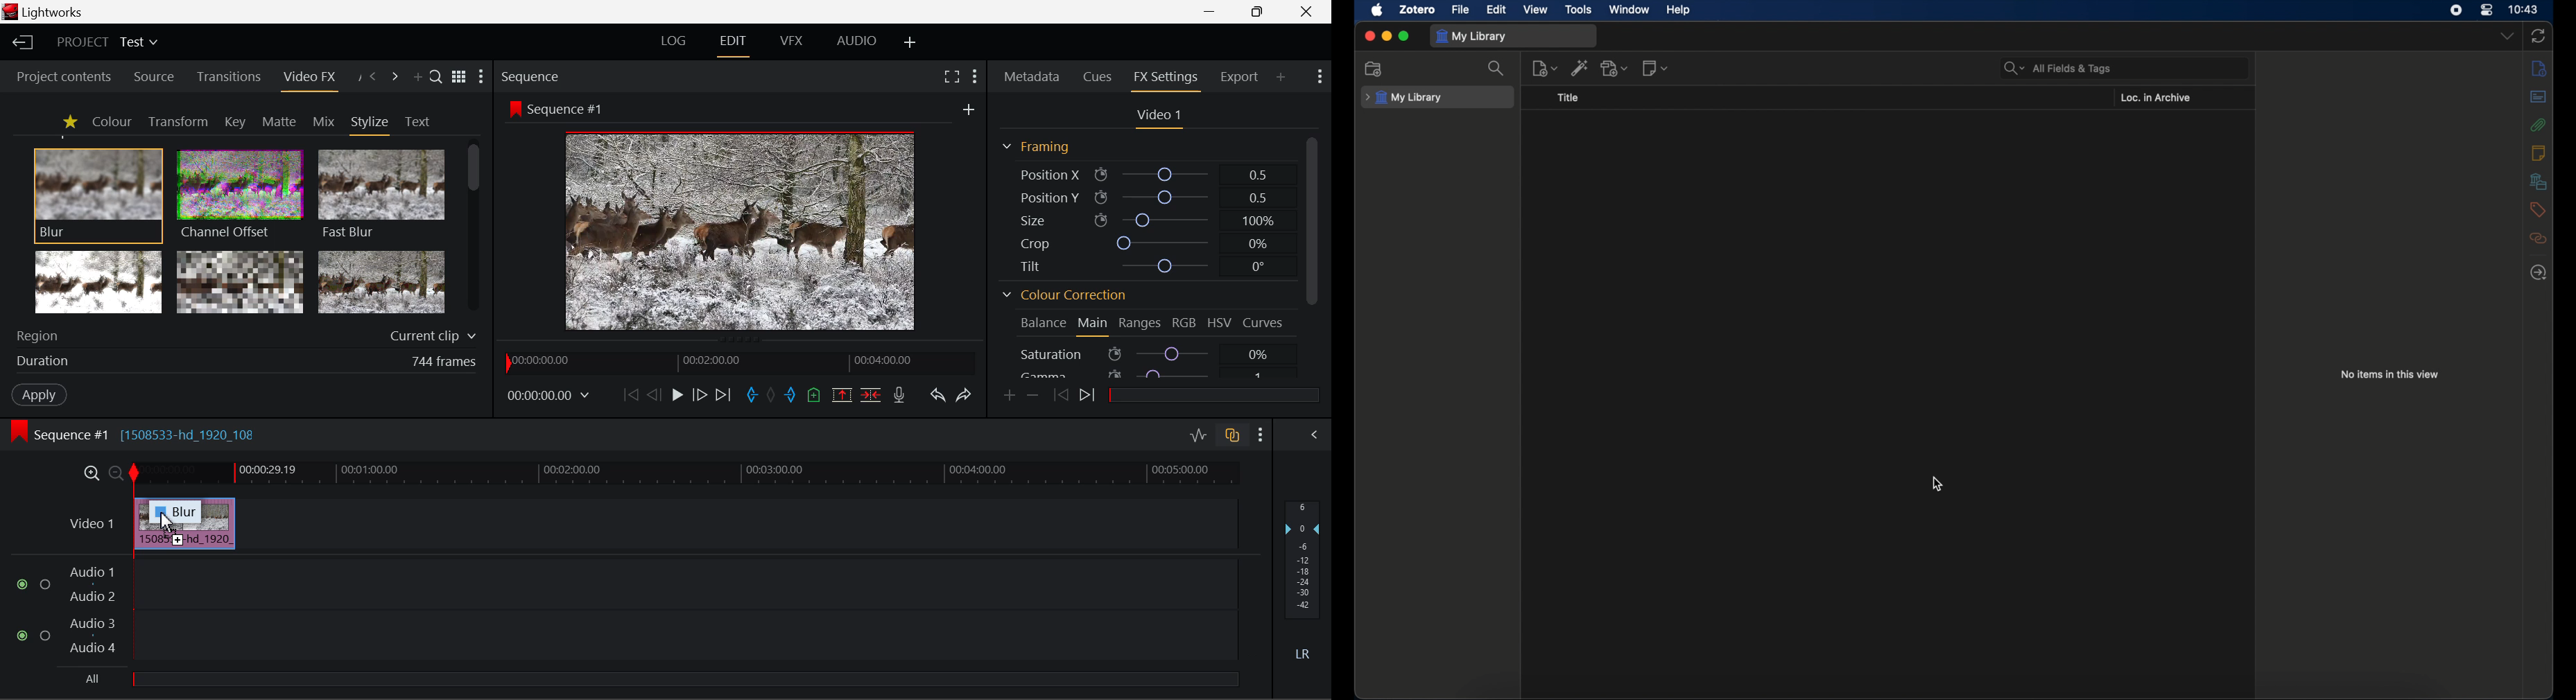 The width and height of the screenshot is (2576, 700). I want to click on Remove keyframe, so click(1032, 394).